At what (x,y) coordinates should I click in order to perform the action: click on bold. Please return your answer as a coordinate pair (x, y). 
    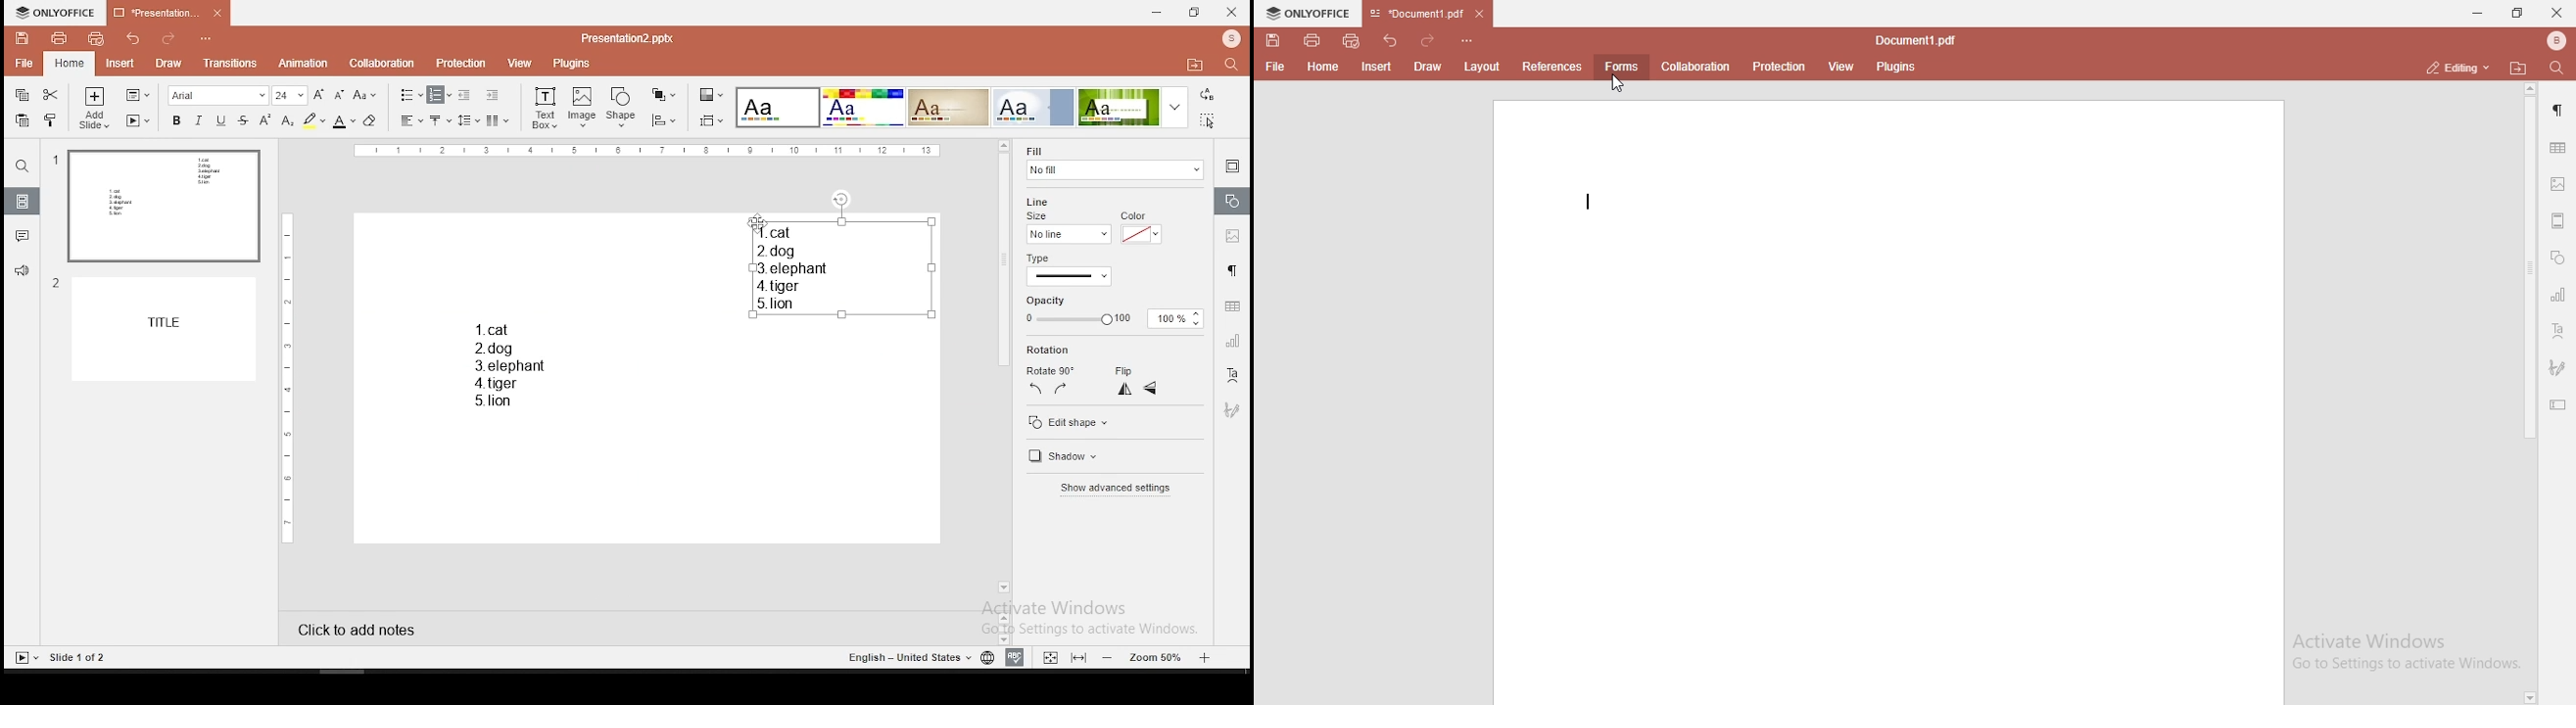
    Looking at the image, I should click on (174, 119).